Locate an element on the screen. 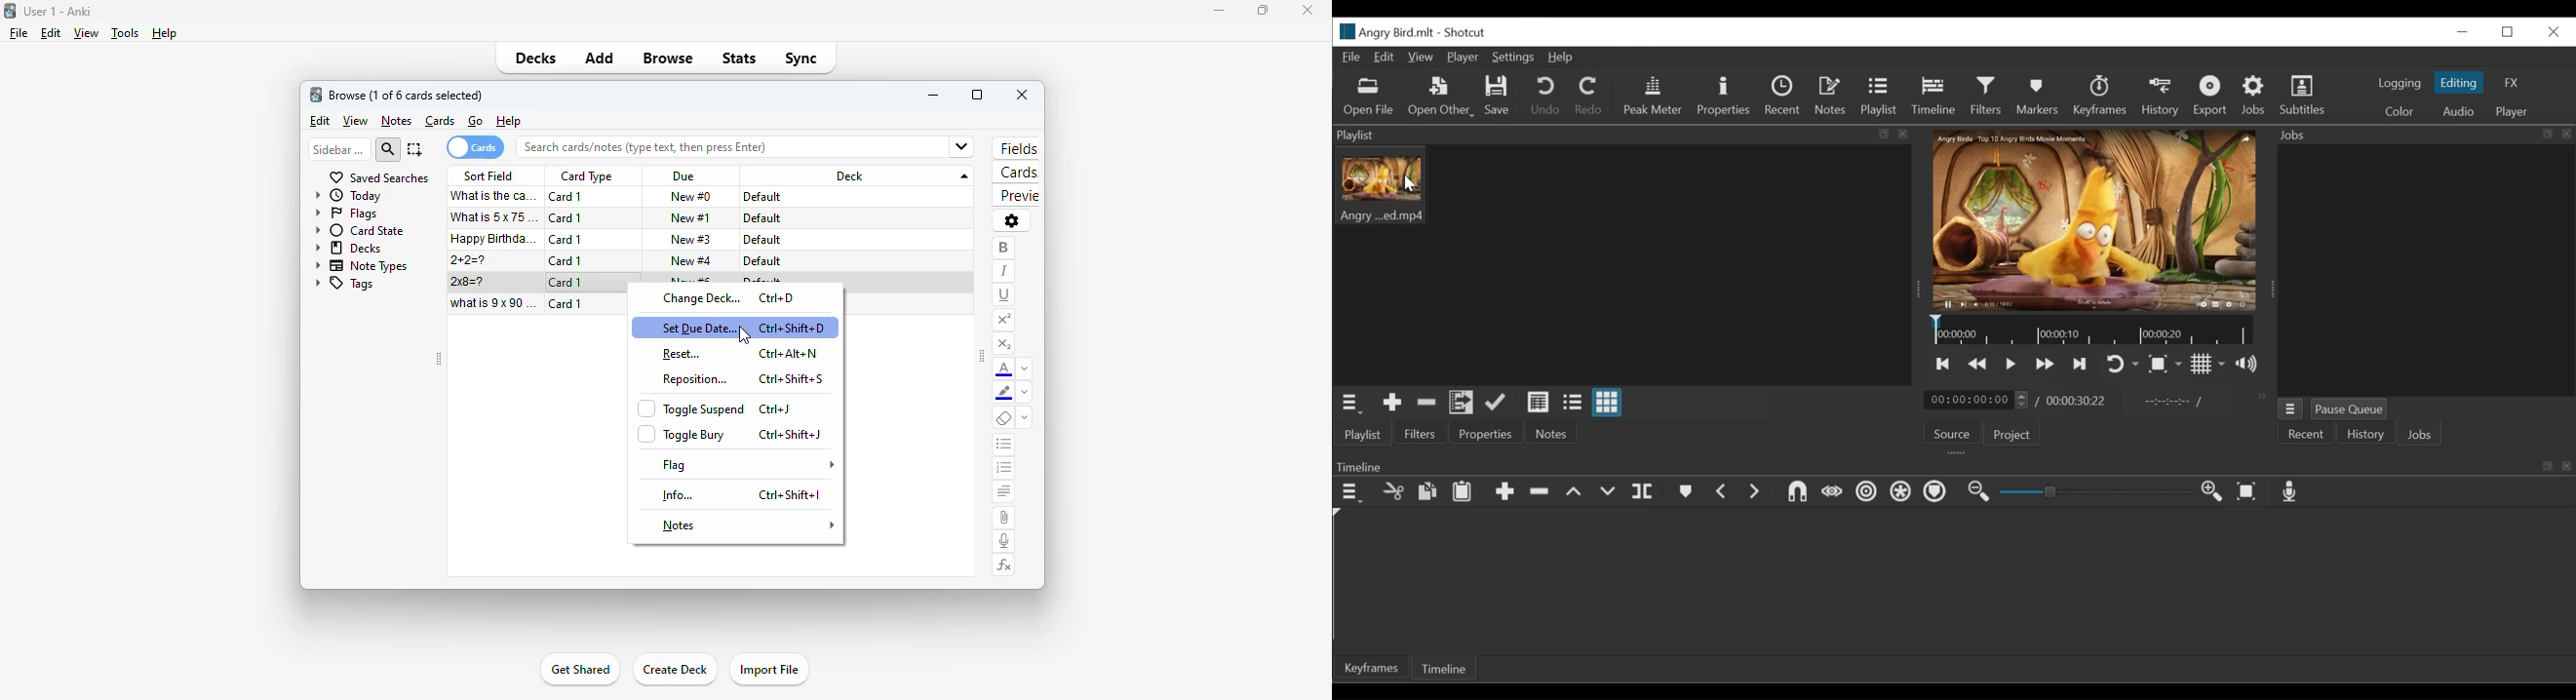 This screenshot has width=2576, height=700. View as file is located at coordinates (1572, 403).